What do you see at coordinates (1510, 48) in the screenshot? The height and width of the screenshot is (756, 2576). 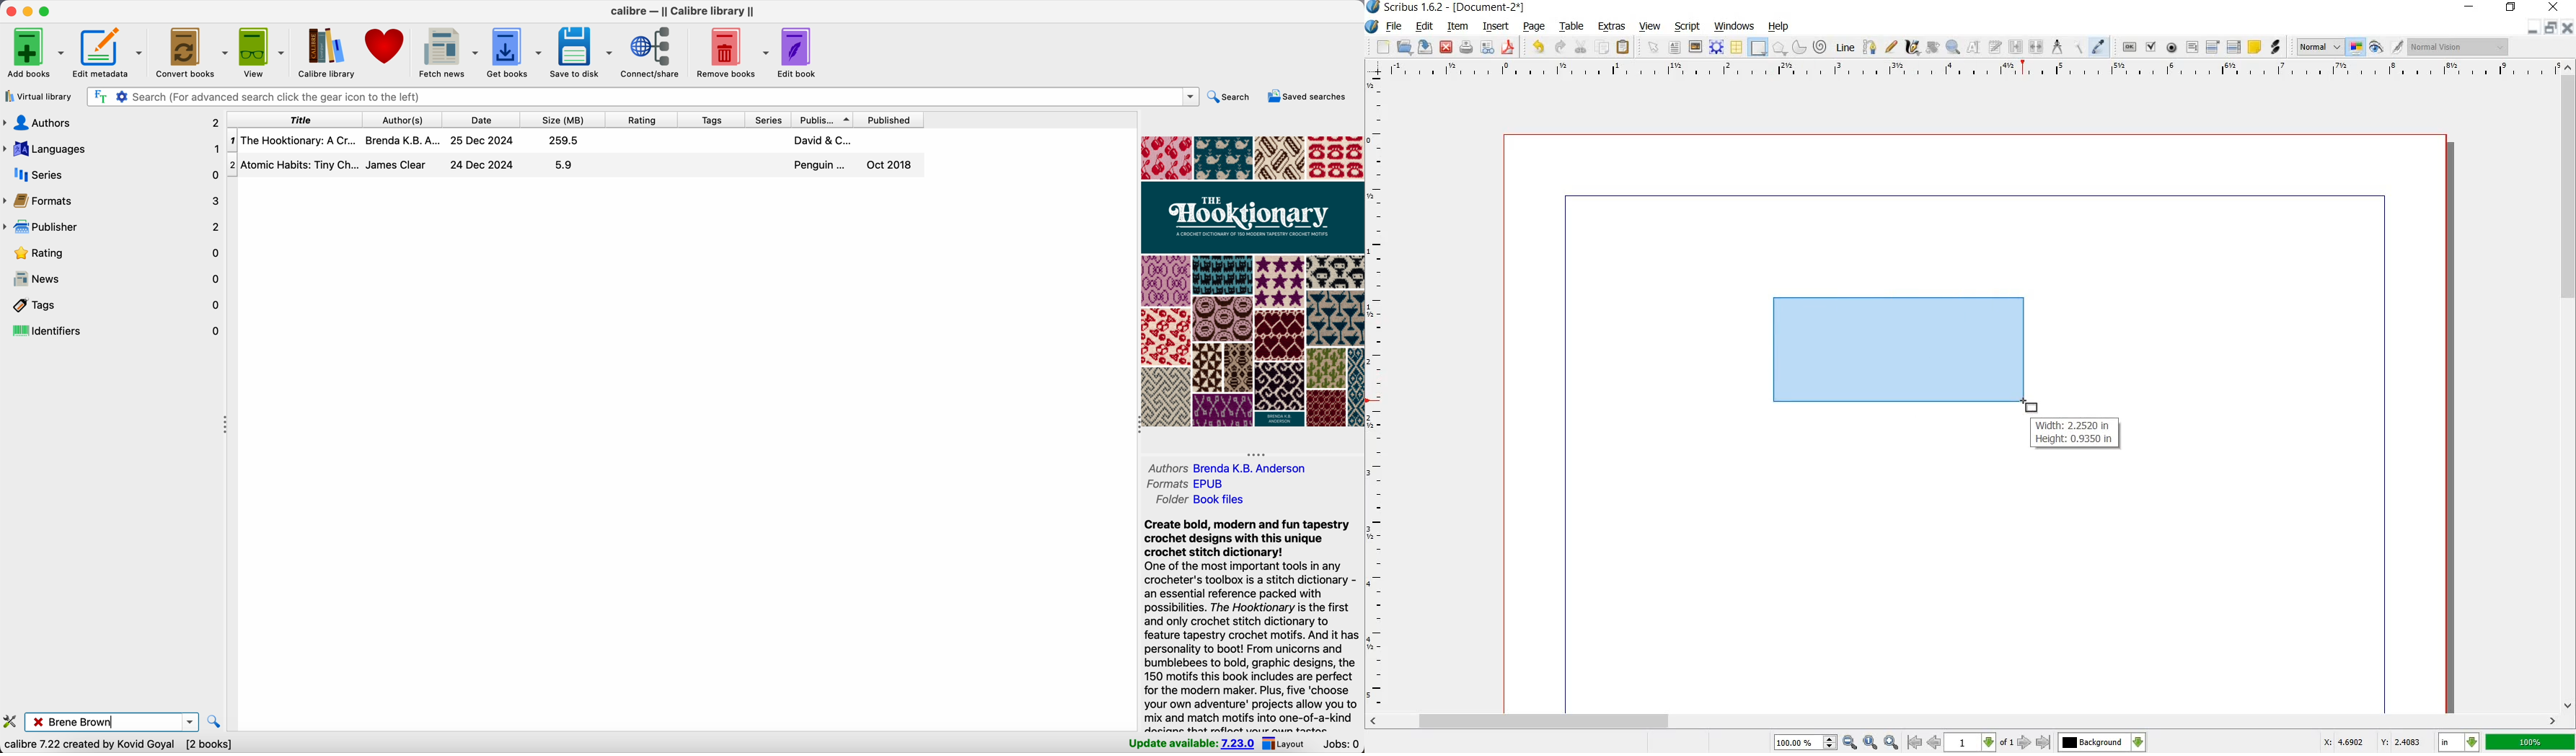 I see `SAVE AS PDF` at bounding box center [1510, 48].